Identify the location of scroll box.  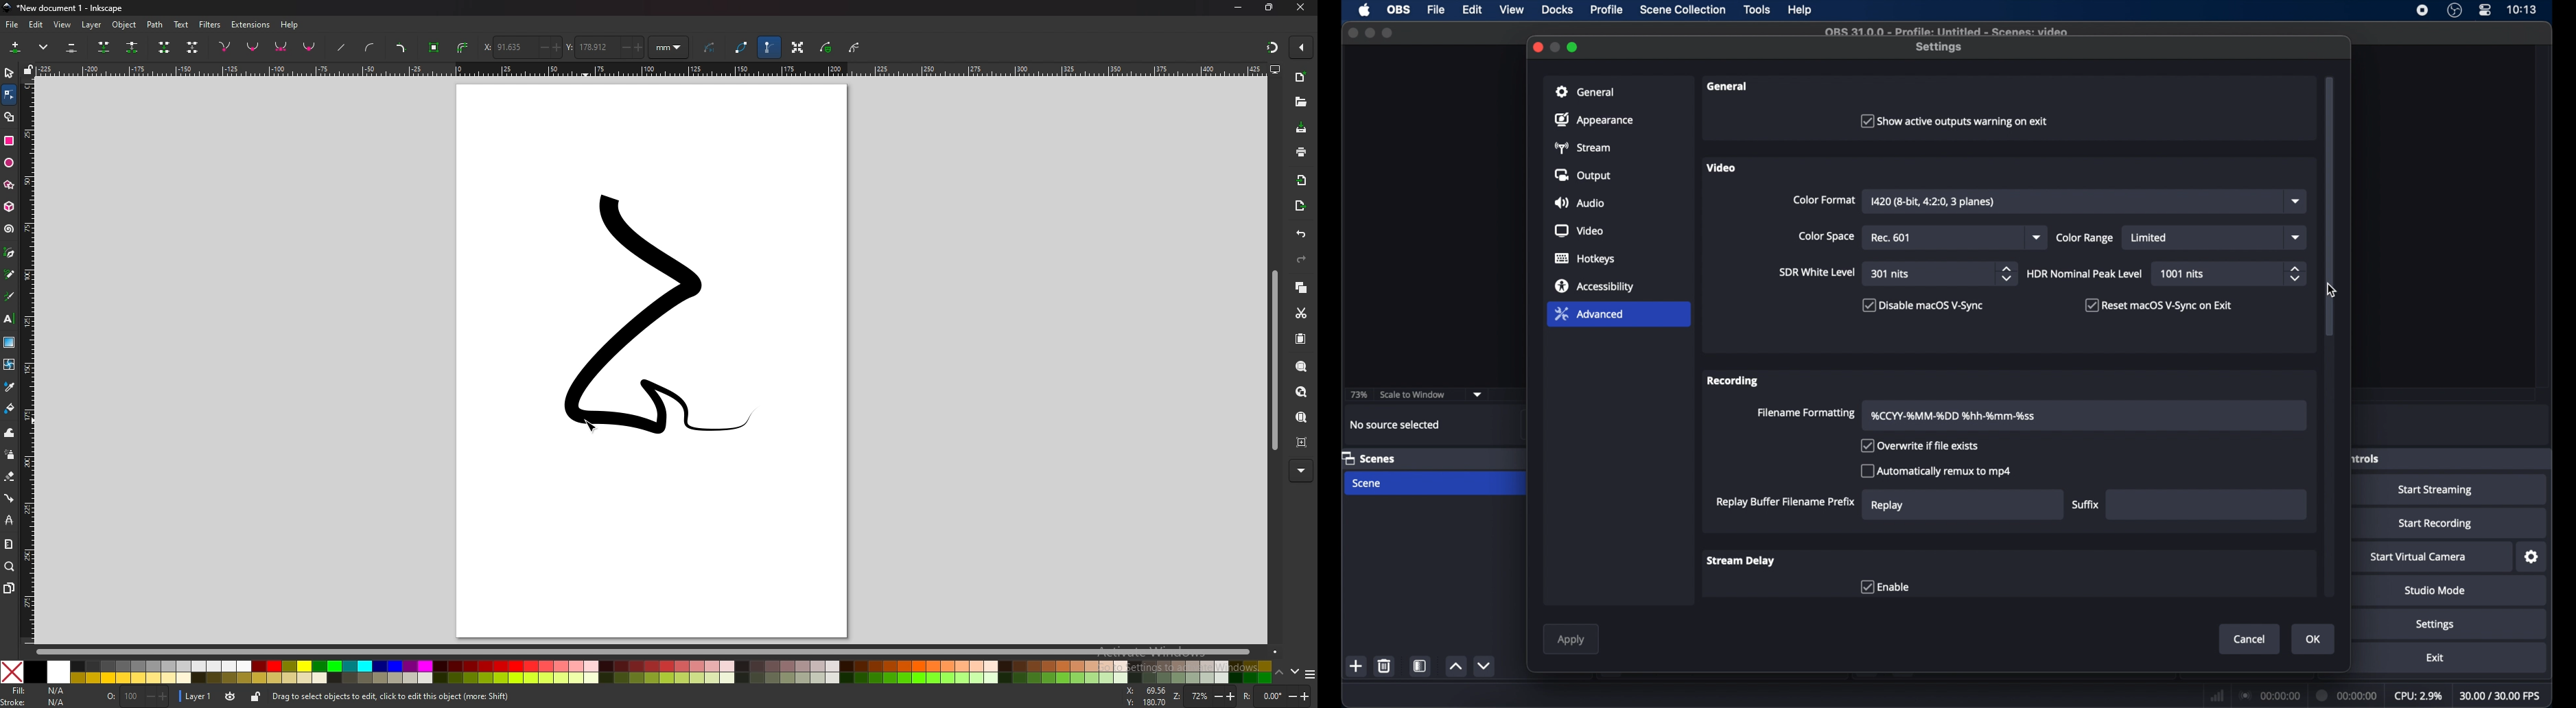
(2329, 205).